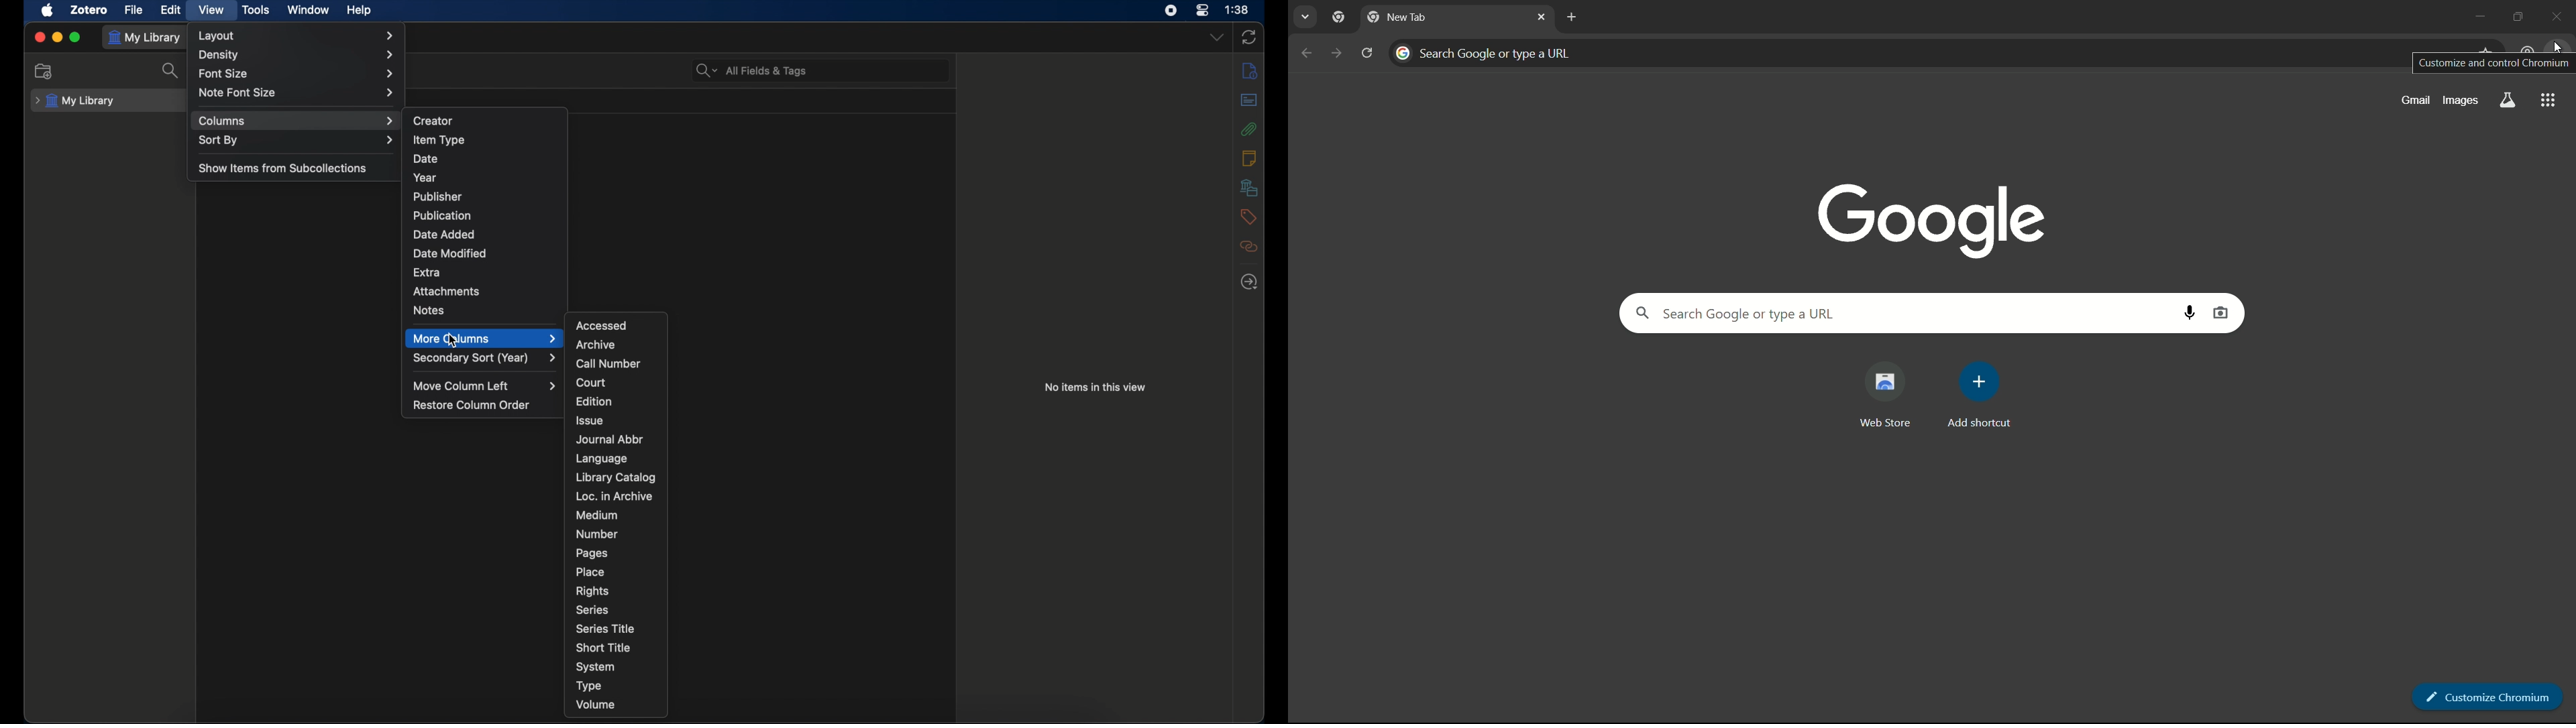  I want to click on item type, so click(439, 139).